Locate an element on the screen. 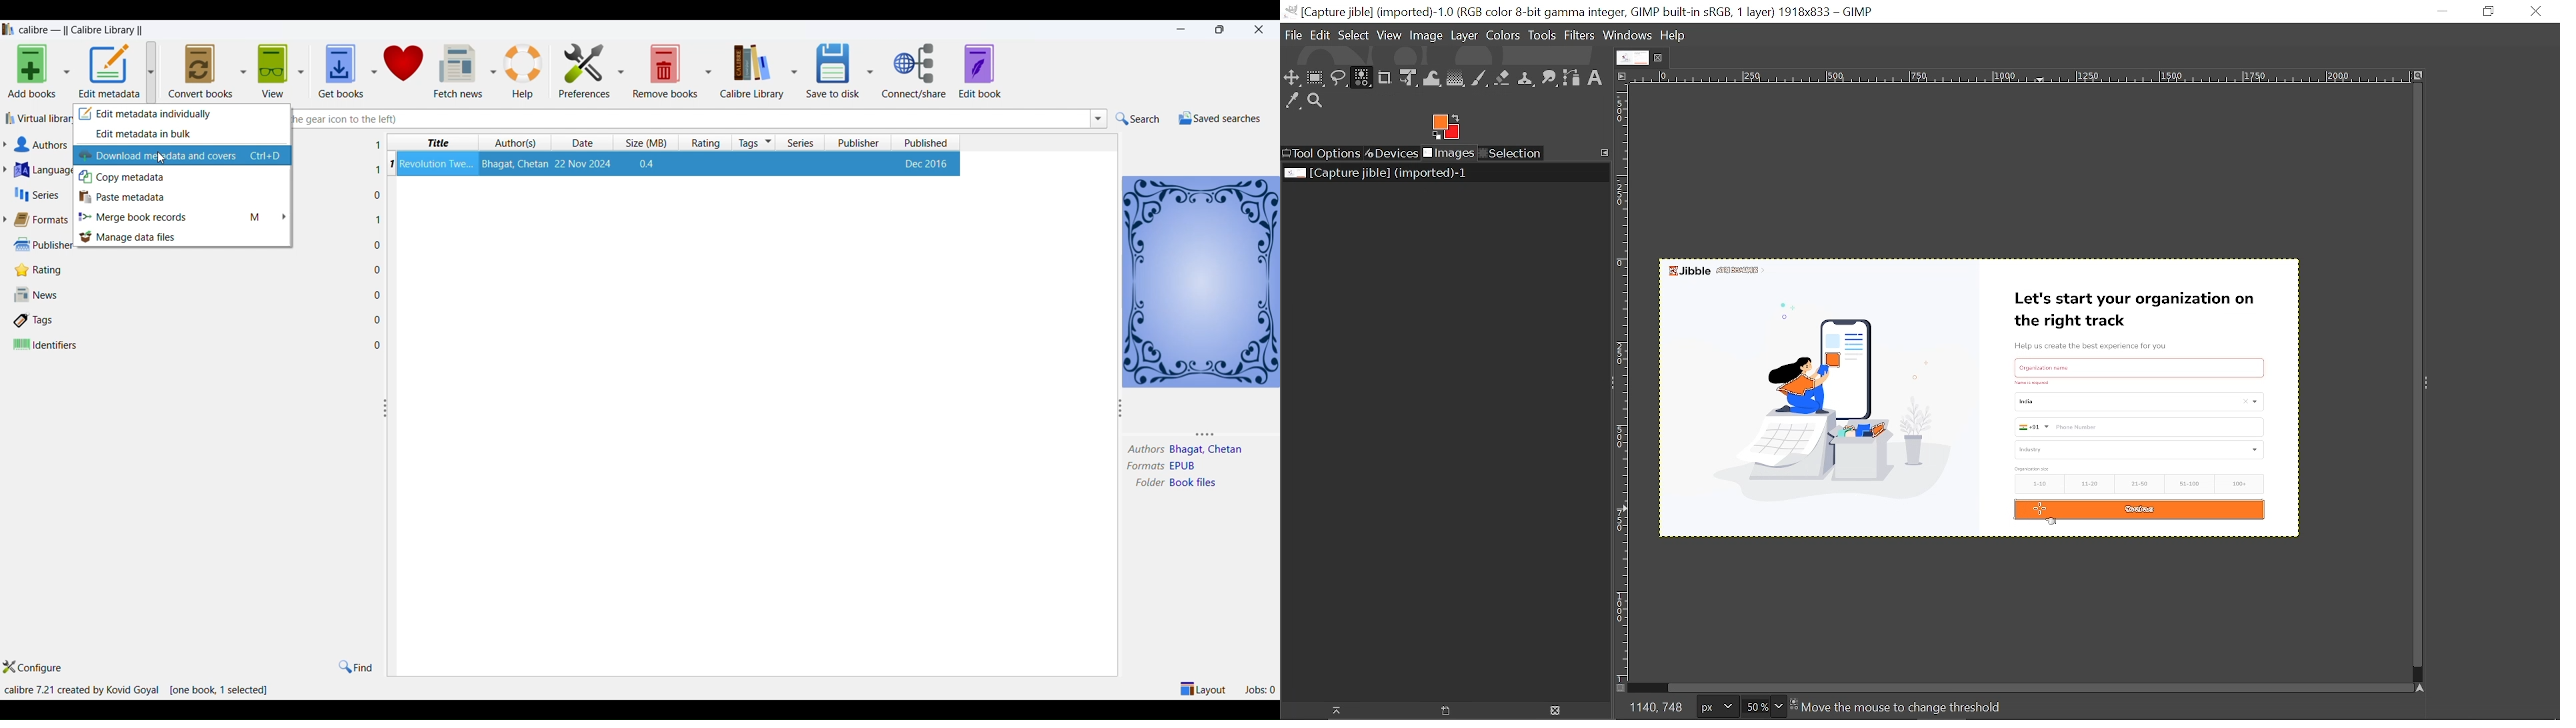  Zoom when window size changes is located at coordinates (2416, 77).